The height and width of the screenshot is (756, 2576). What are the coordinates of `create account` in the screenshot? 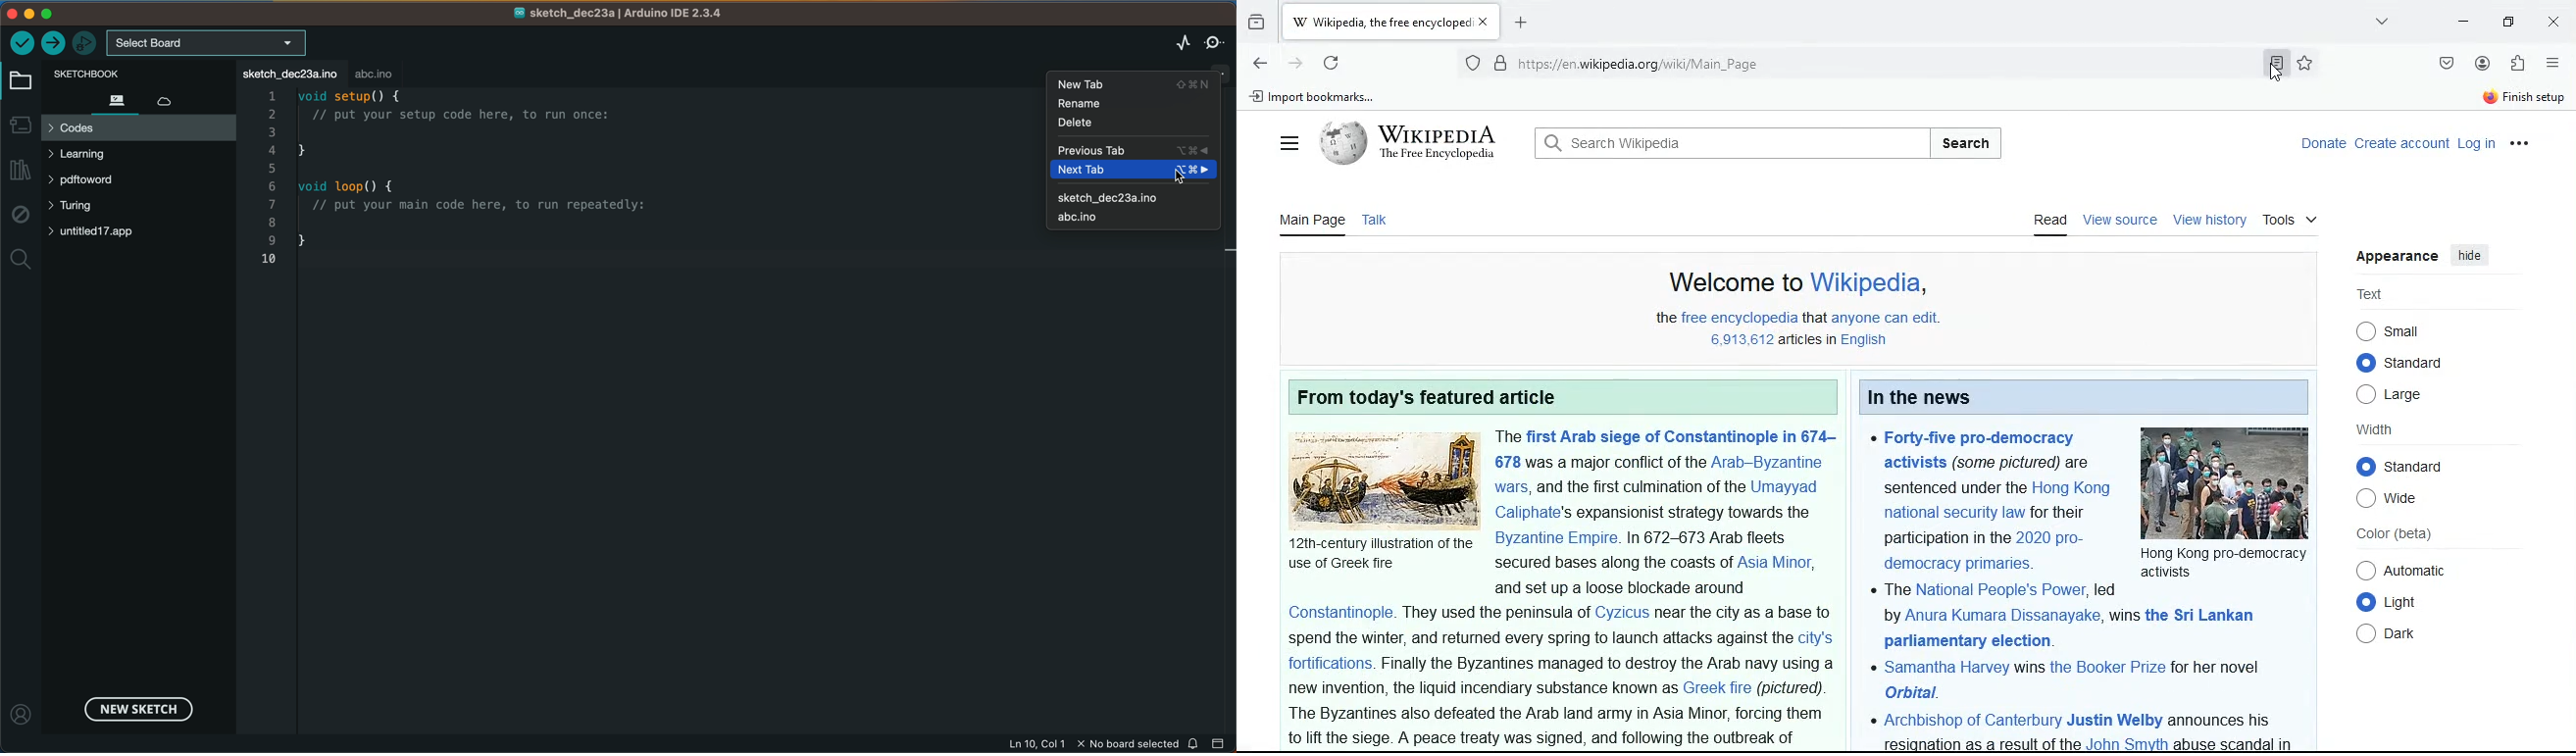 It's located at (2402, 142).